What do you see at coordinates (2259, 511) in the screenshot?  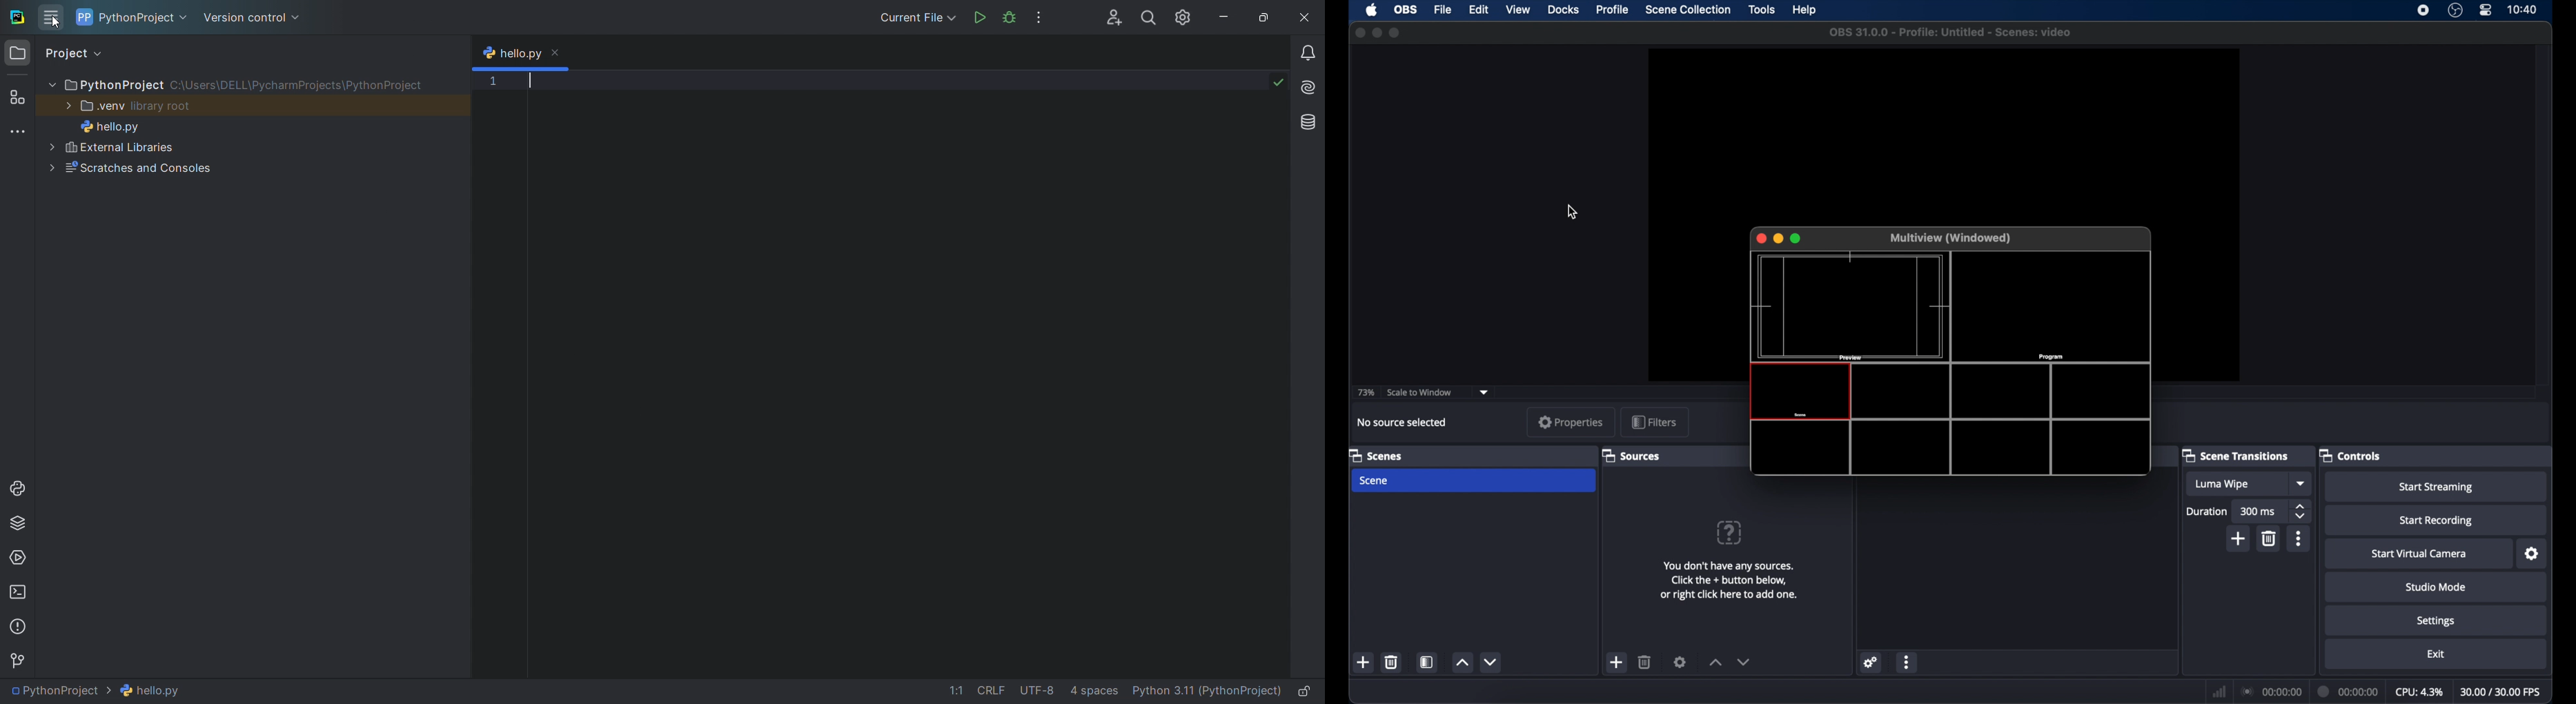 I see `300 ms` at bounding box center [2259, 511].